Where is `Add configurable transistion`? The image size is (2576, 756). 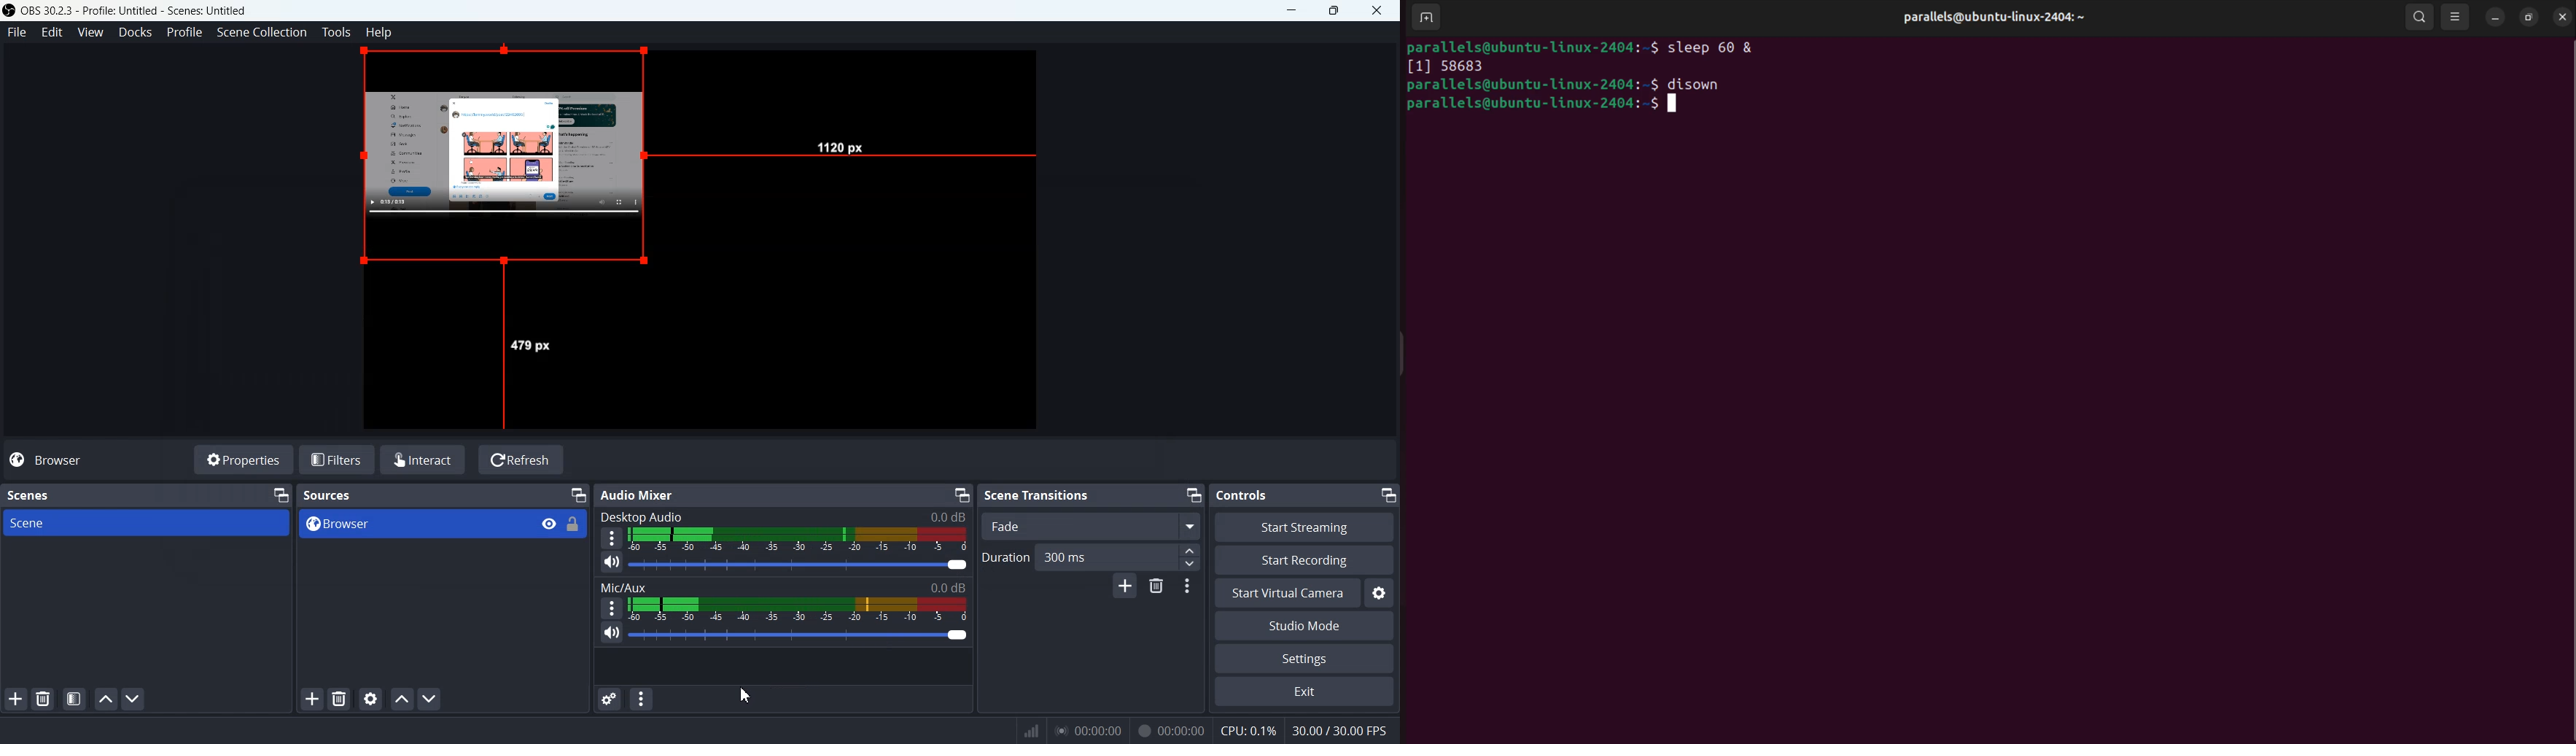 Add configurable transistion is located at coordinates (1124, 588).